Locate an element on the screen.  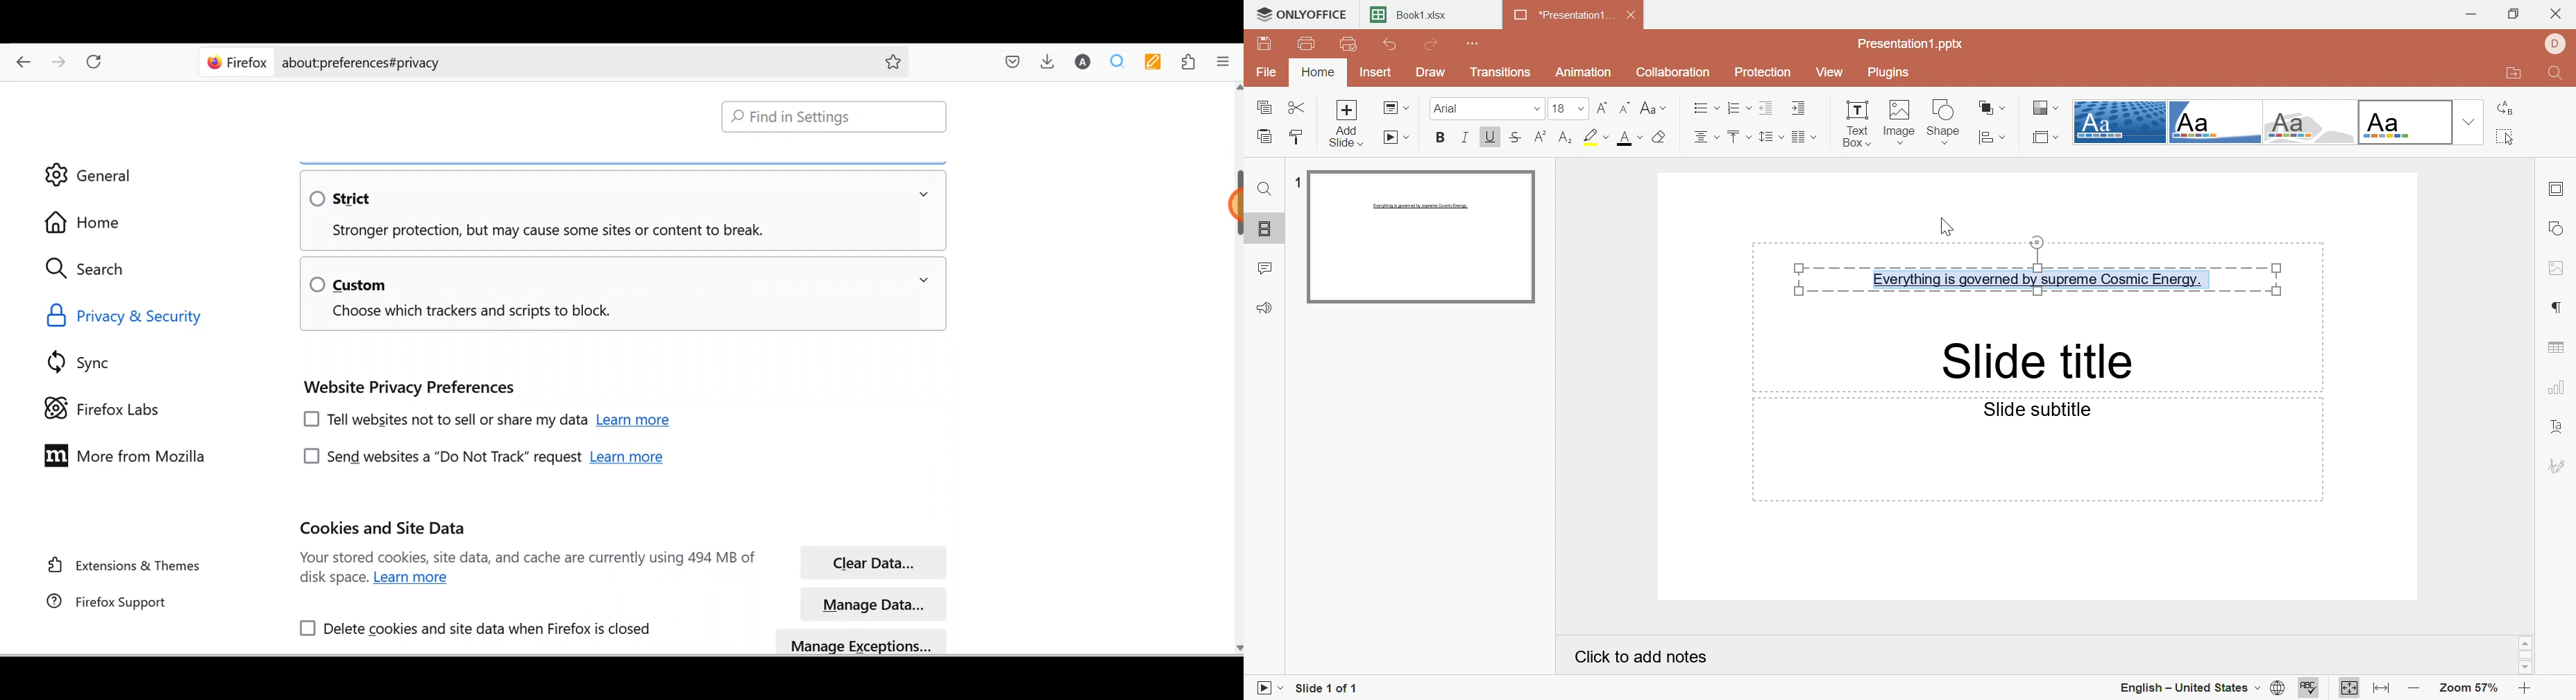
Vertical scrollbar is located at coordinates (1236, 206).